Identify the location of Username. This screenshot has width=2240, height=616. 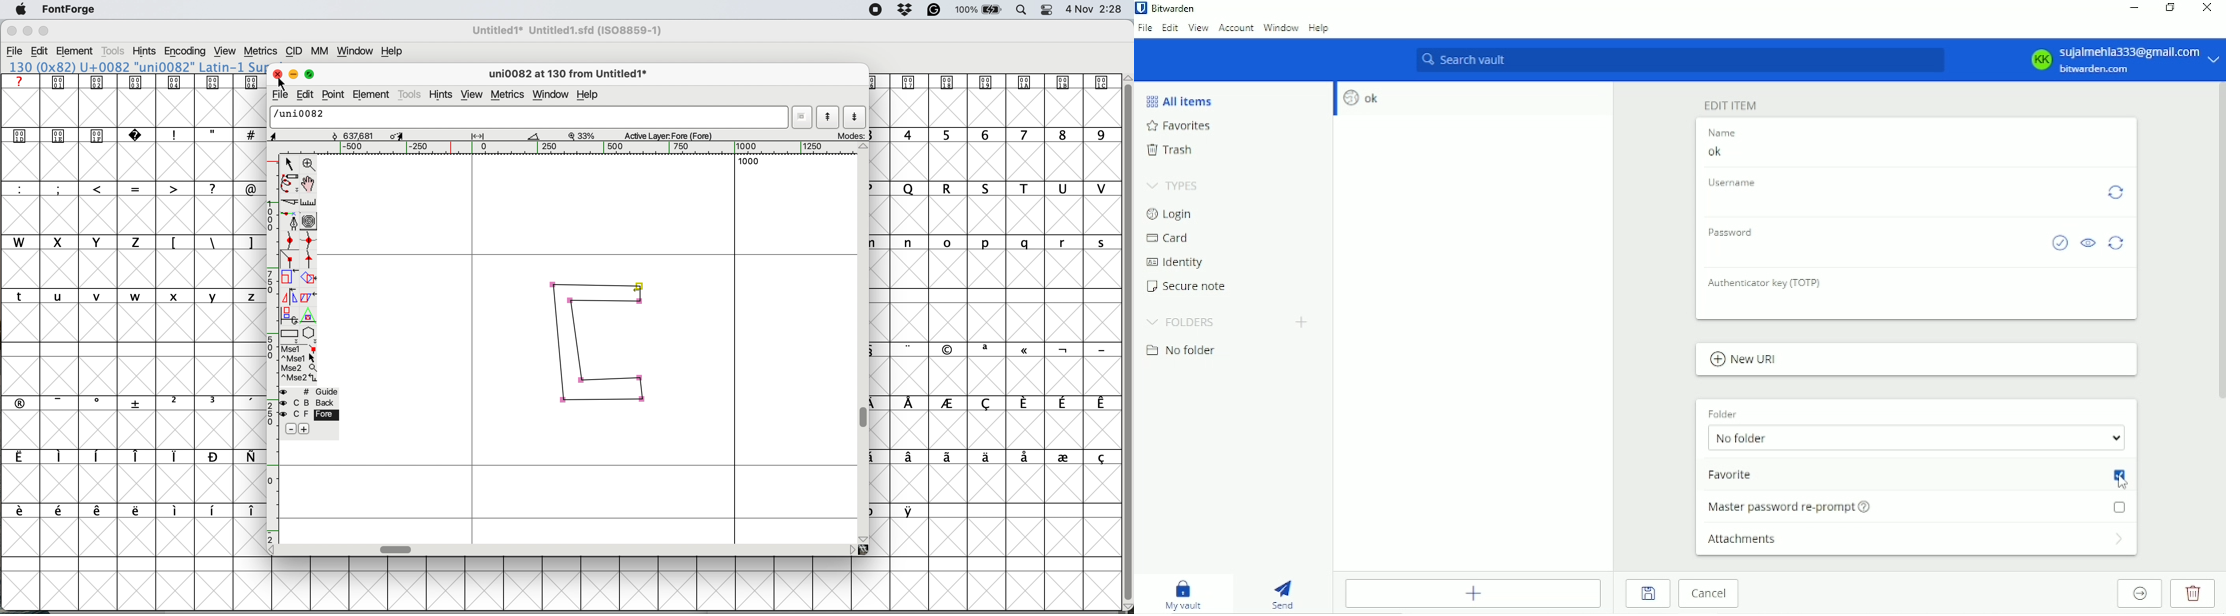
(1734, 181).